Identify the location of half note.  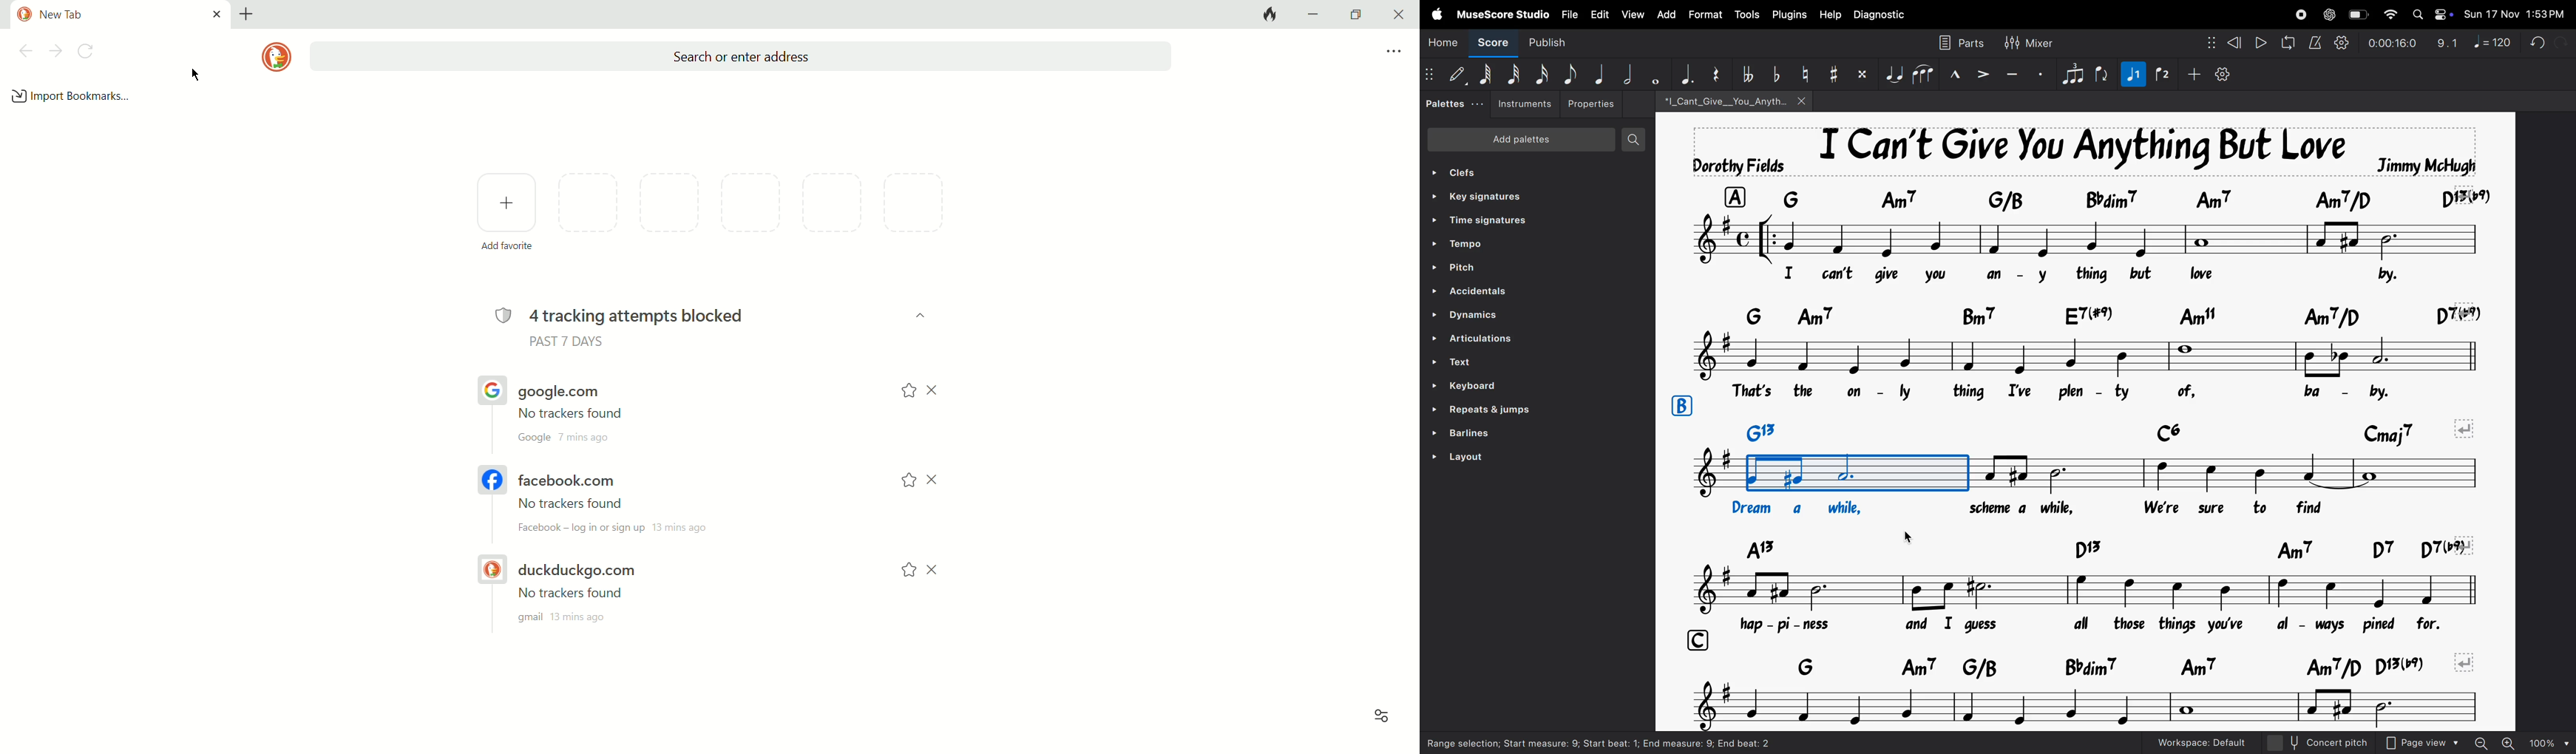
(1625, 74).